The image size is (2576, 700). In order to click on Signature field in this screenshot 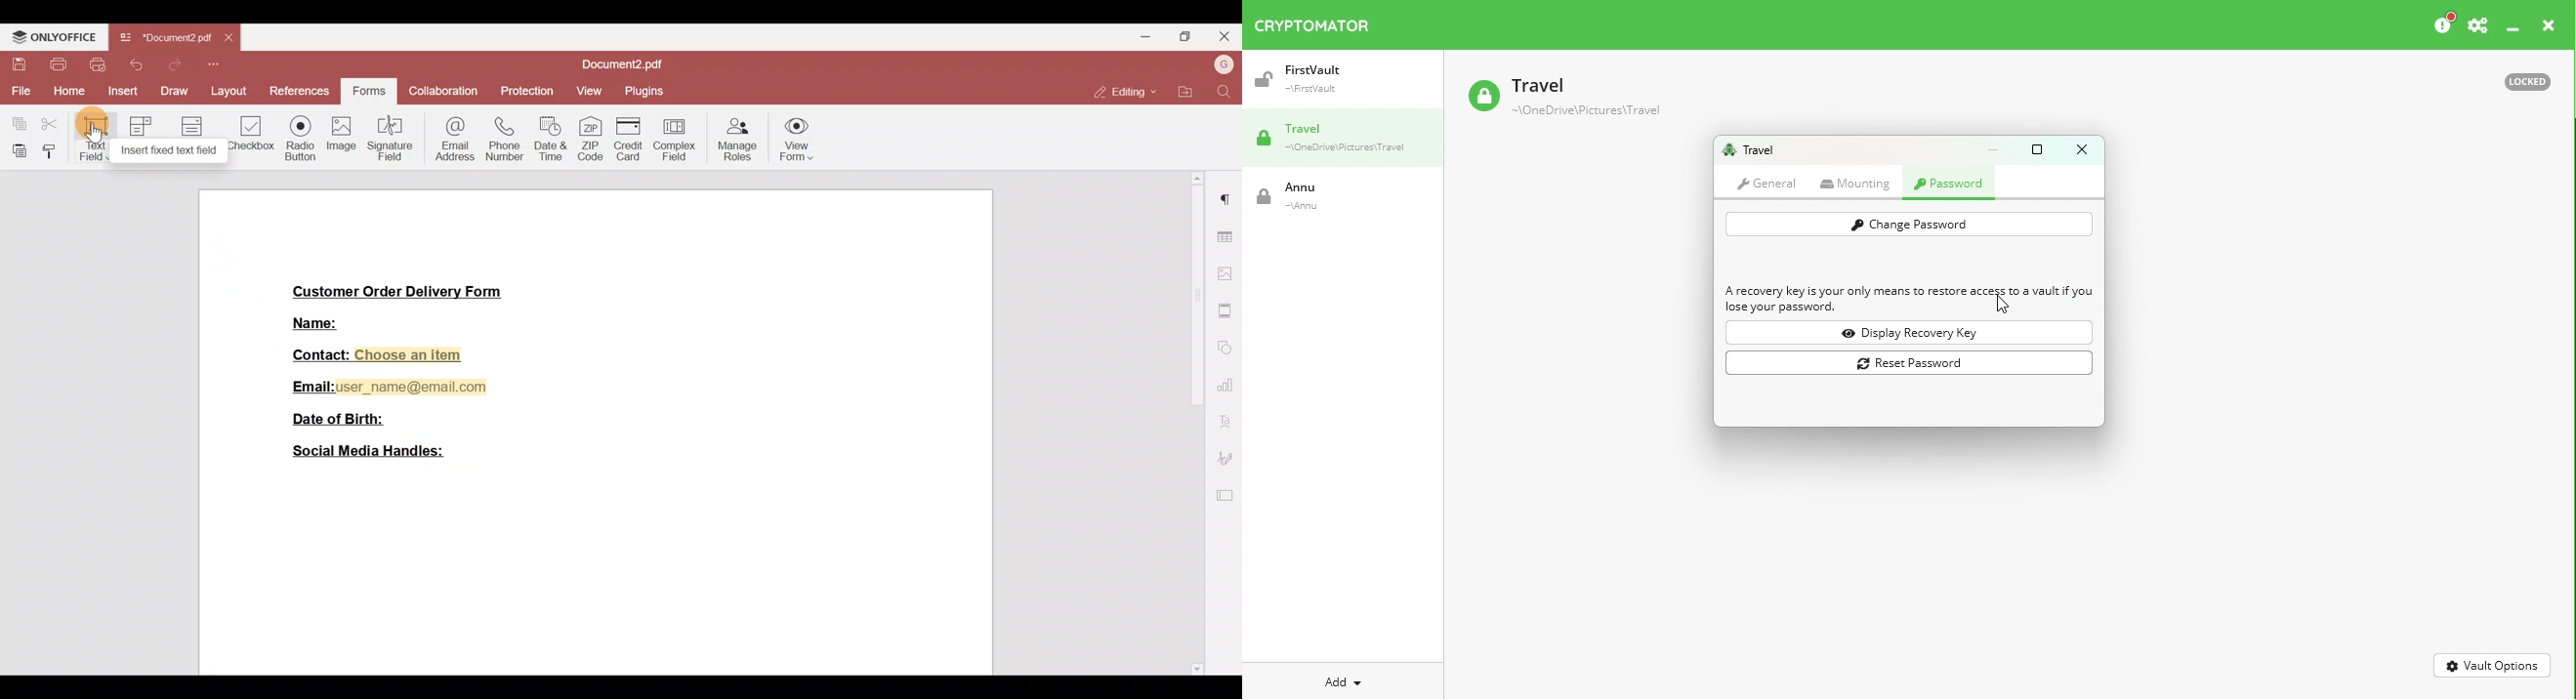, I will do `click(387, 137)`.